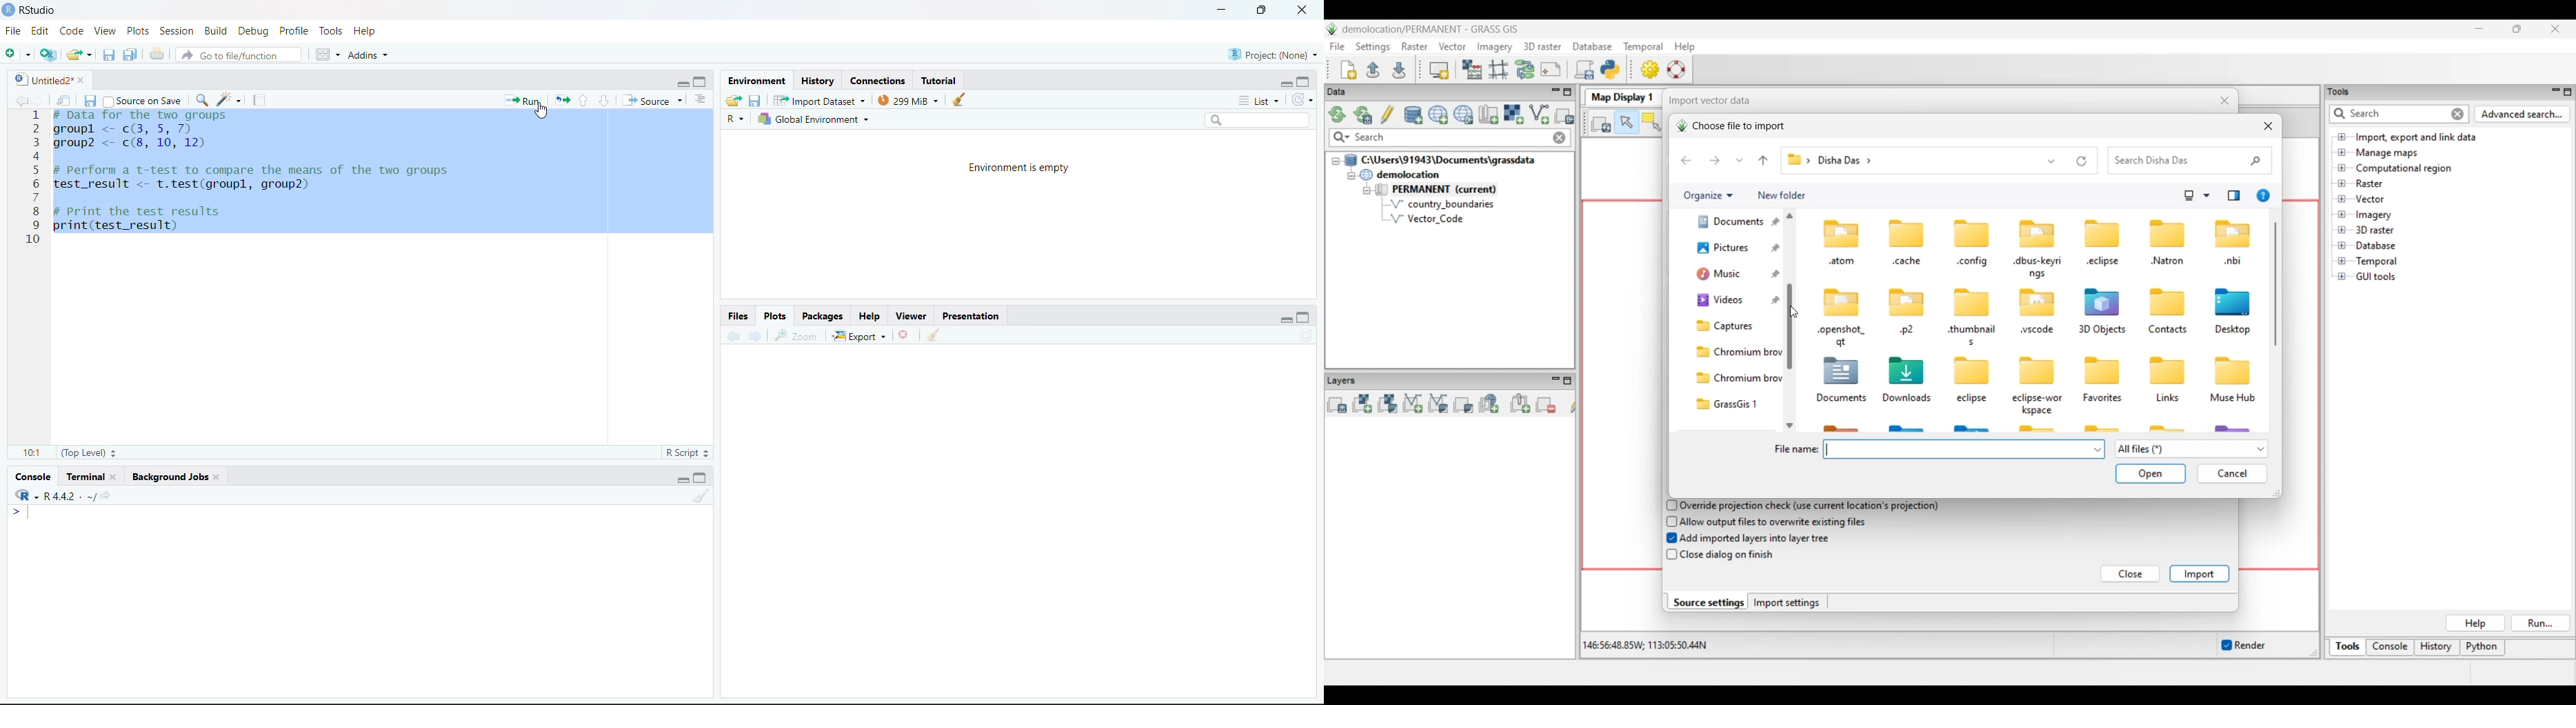  What do you see at coordinates (821, 100) in the screenshot?
I see `Import dataset` at bounding box center [821, 100].